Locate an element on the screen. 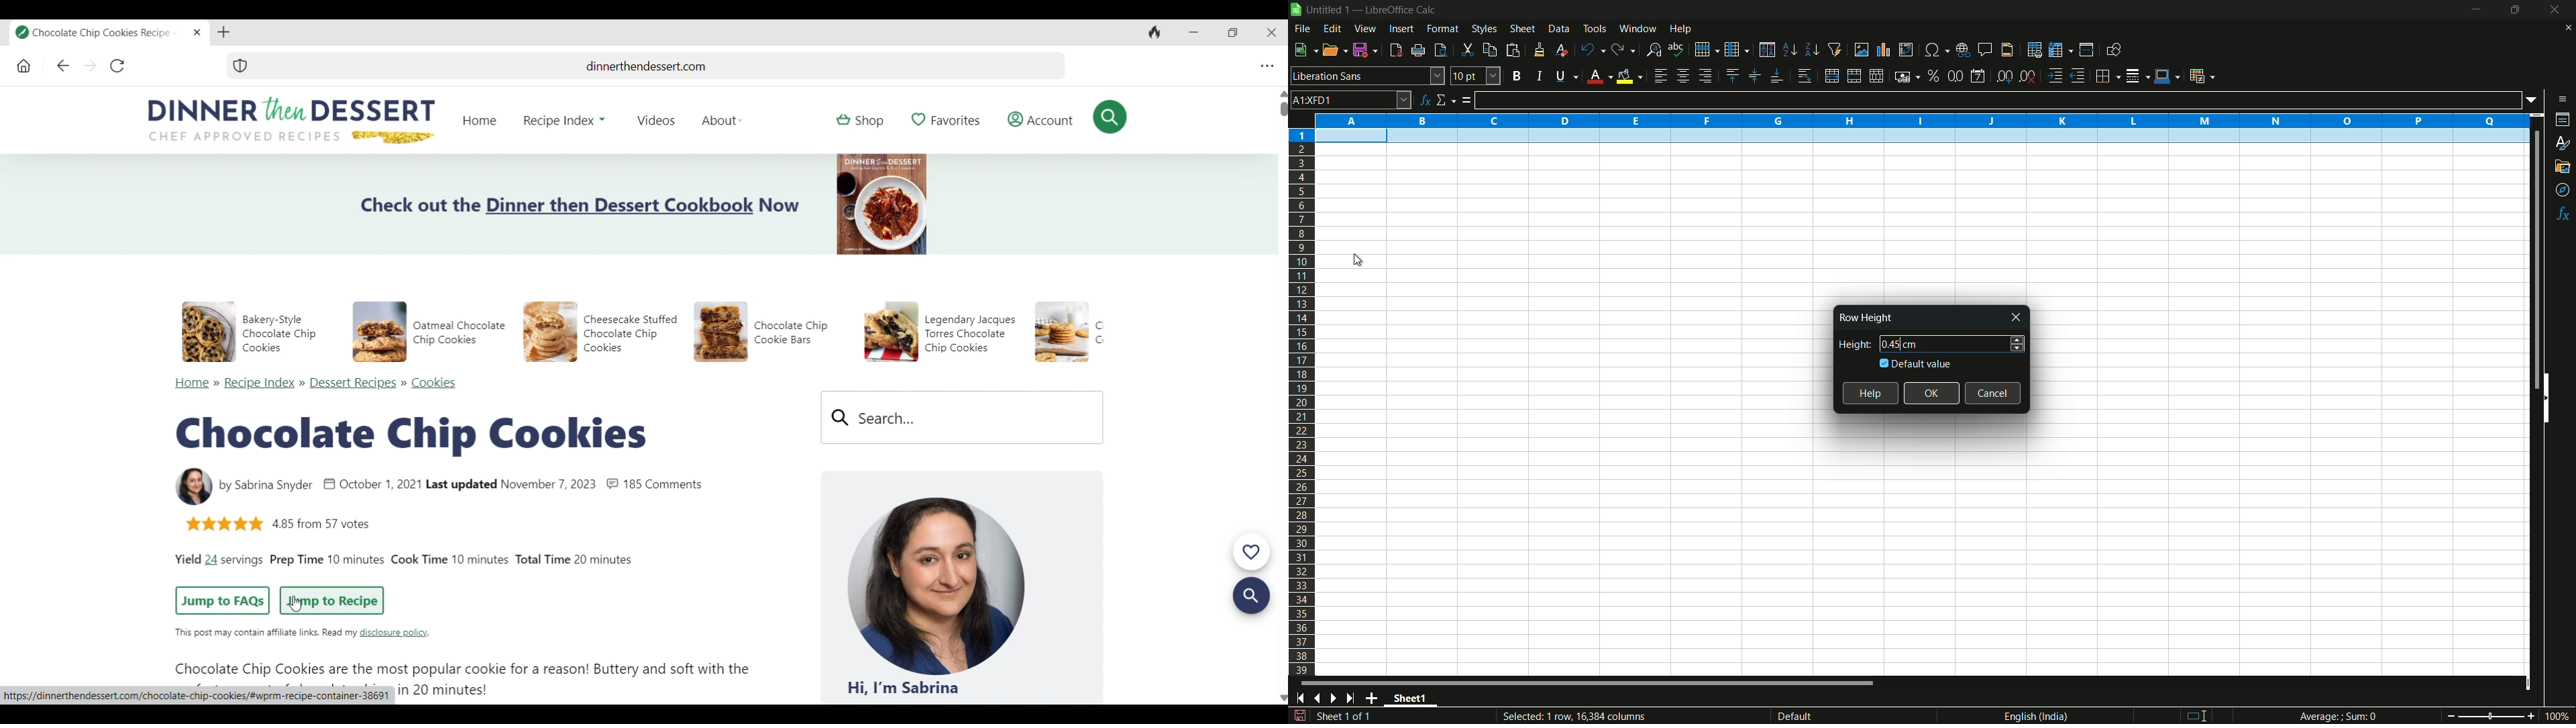 The width and height of the screenshot is (2576, 728). increase height is located at coordinates (2018, 338).